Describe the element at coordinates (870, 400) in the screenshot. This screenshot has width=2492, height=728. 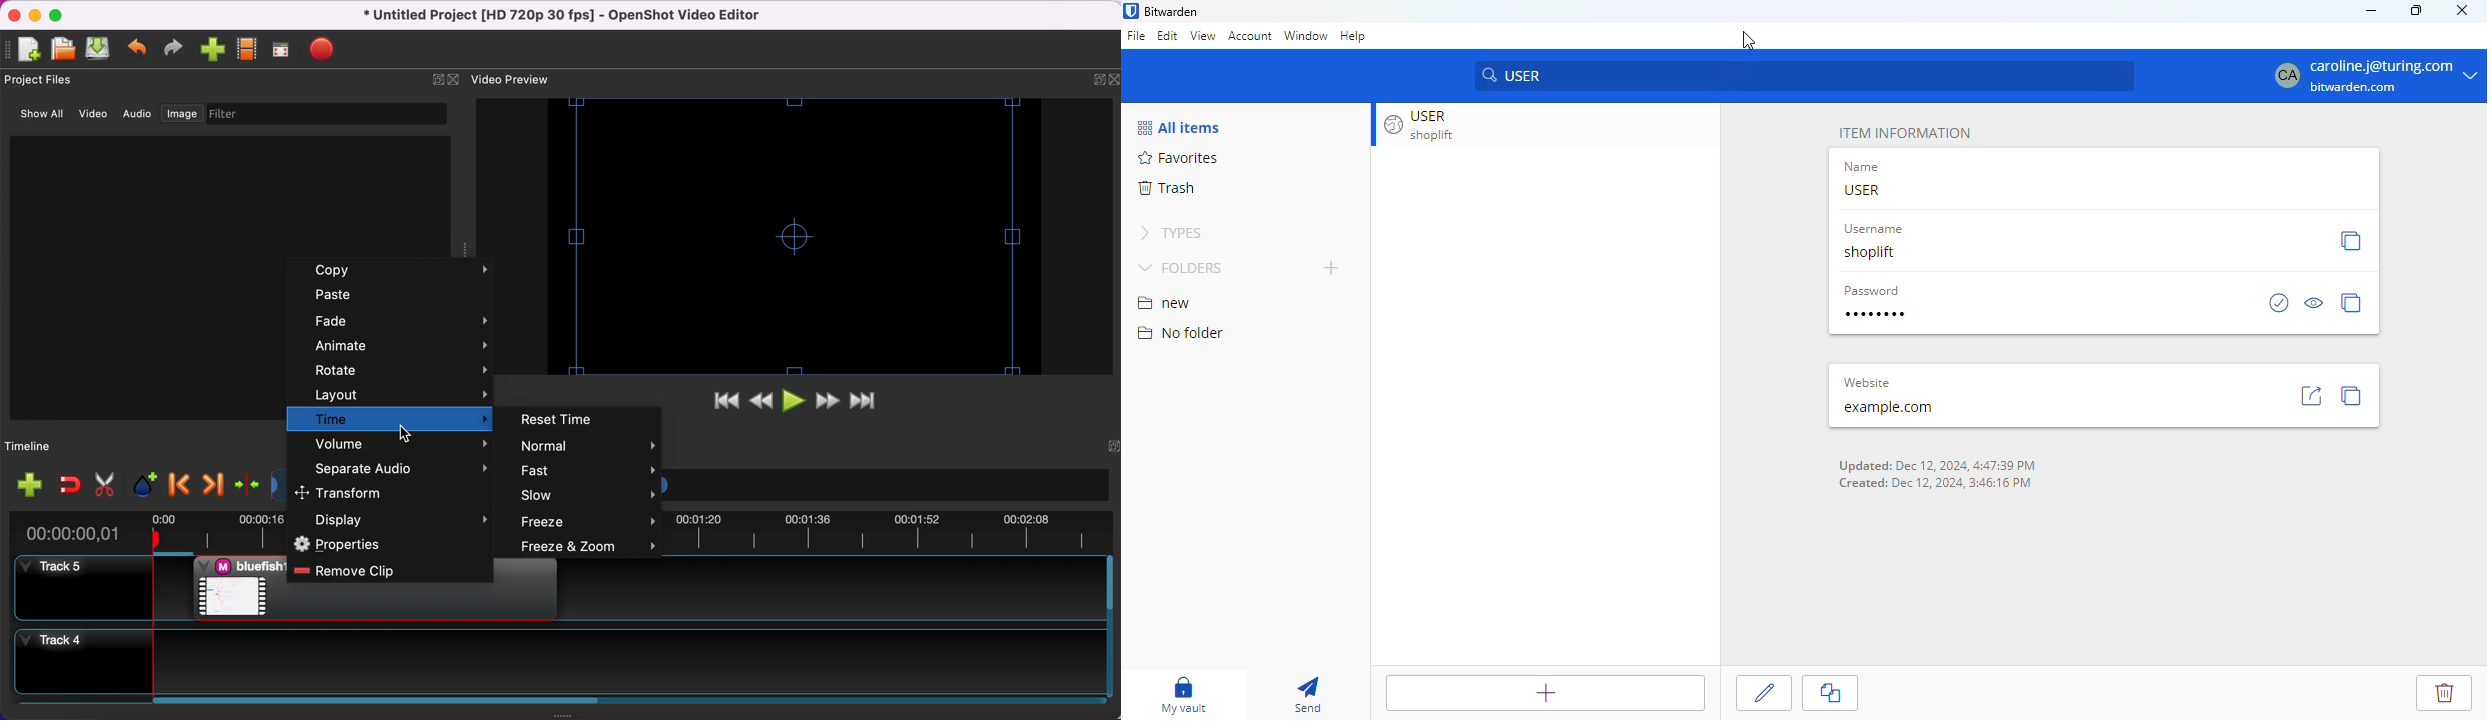
I see `jump to end` at that location.